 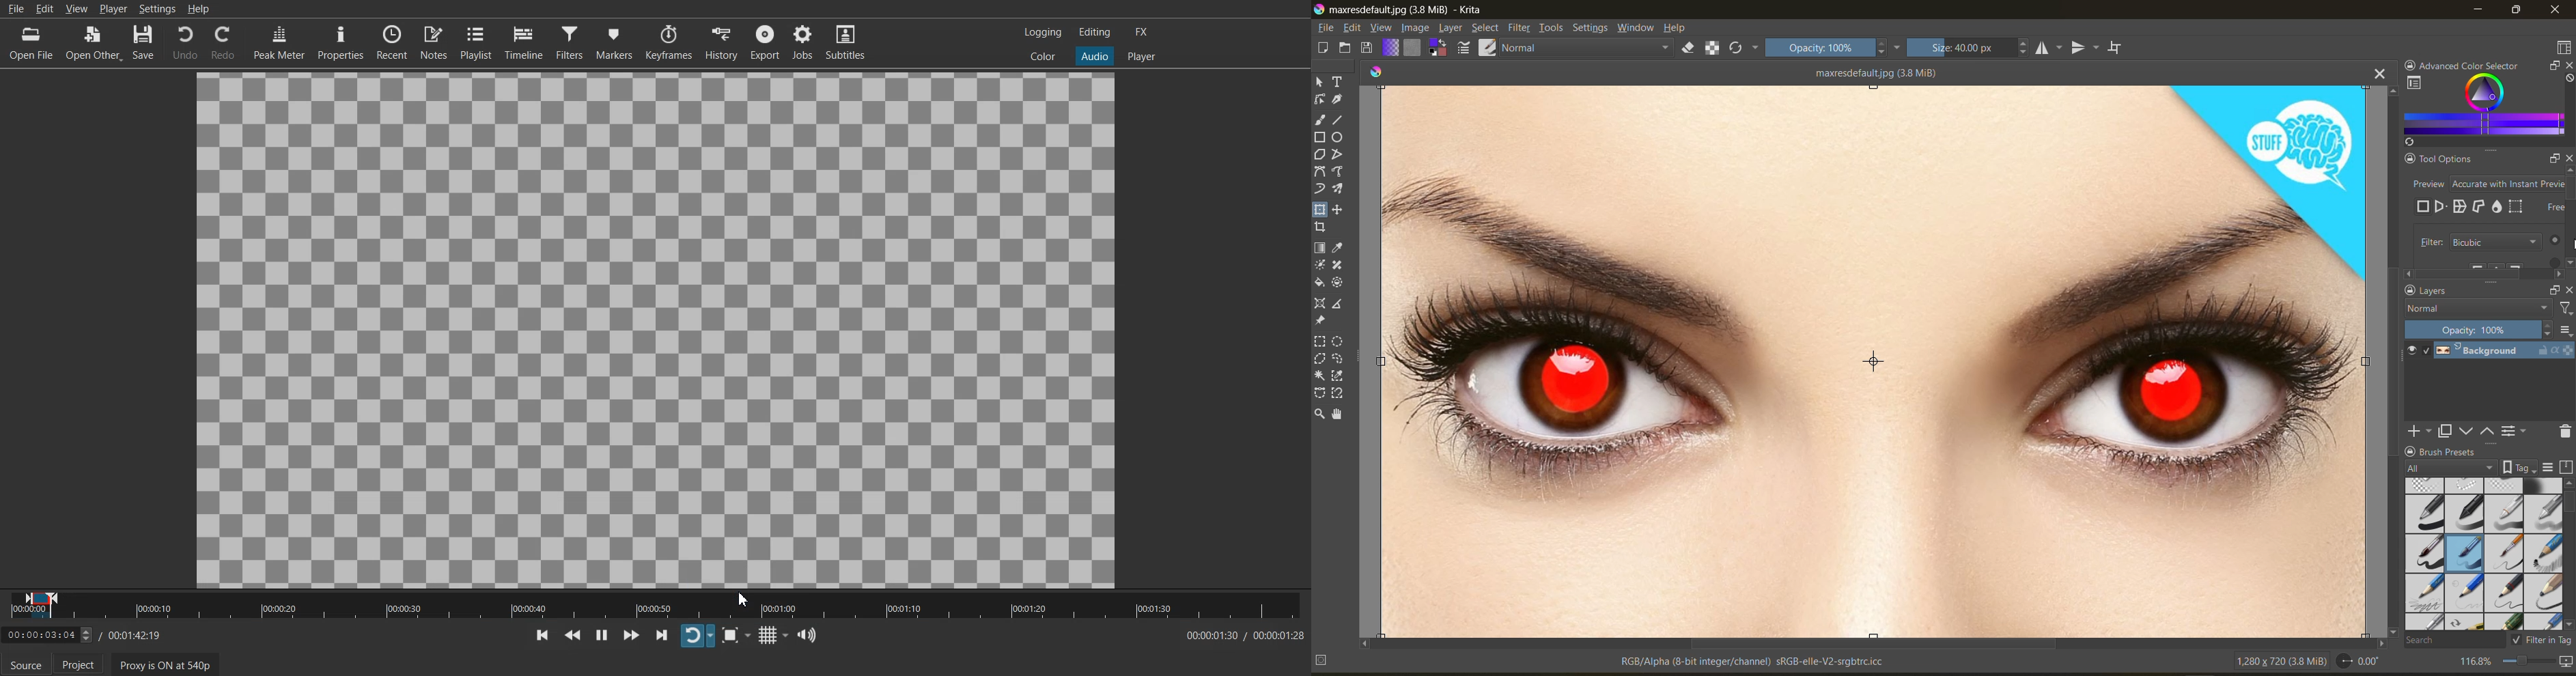 I want to click on Color, so click(x=1044, y=57).